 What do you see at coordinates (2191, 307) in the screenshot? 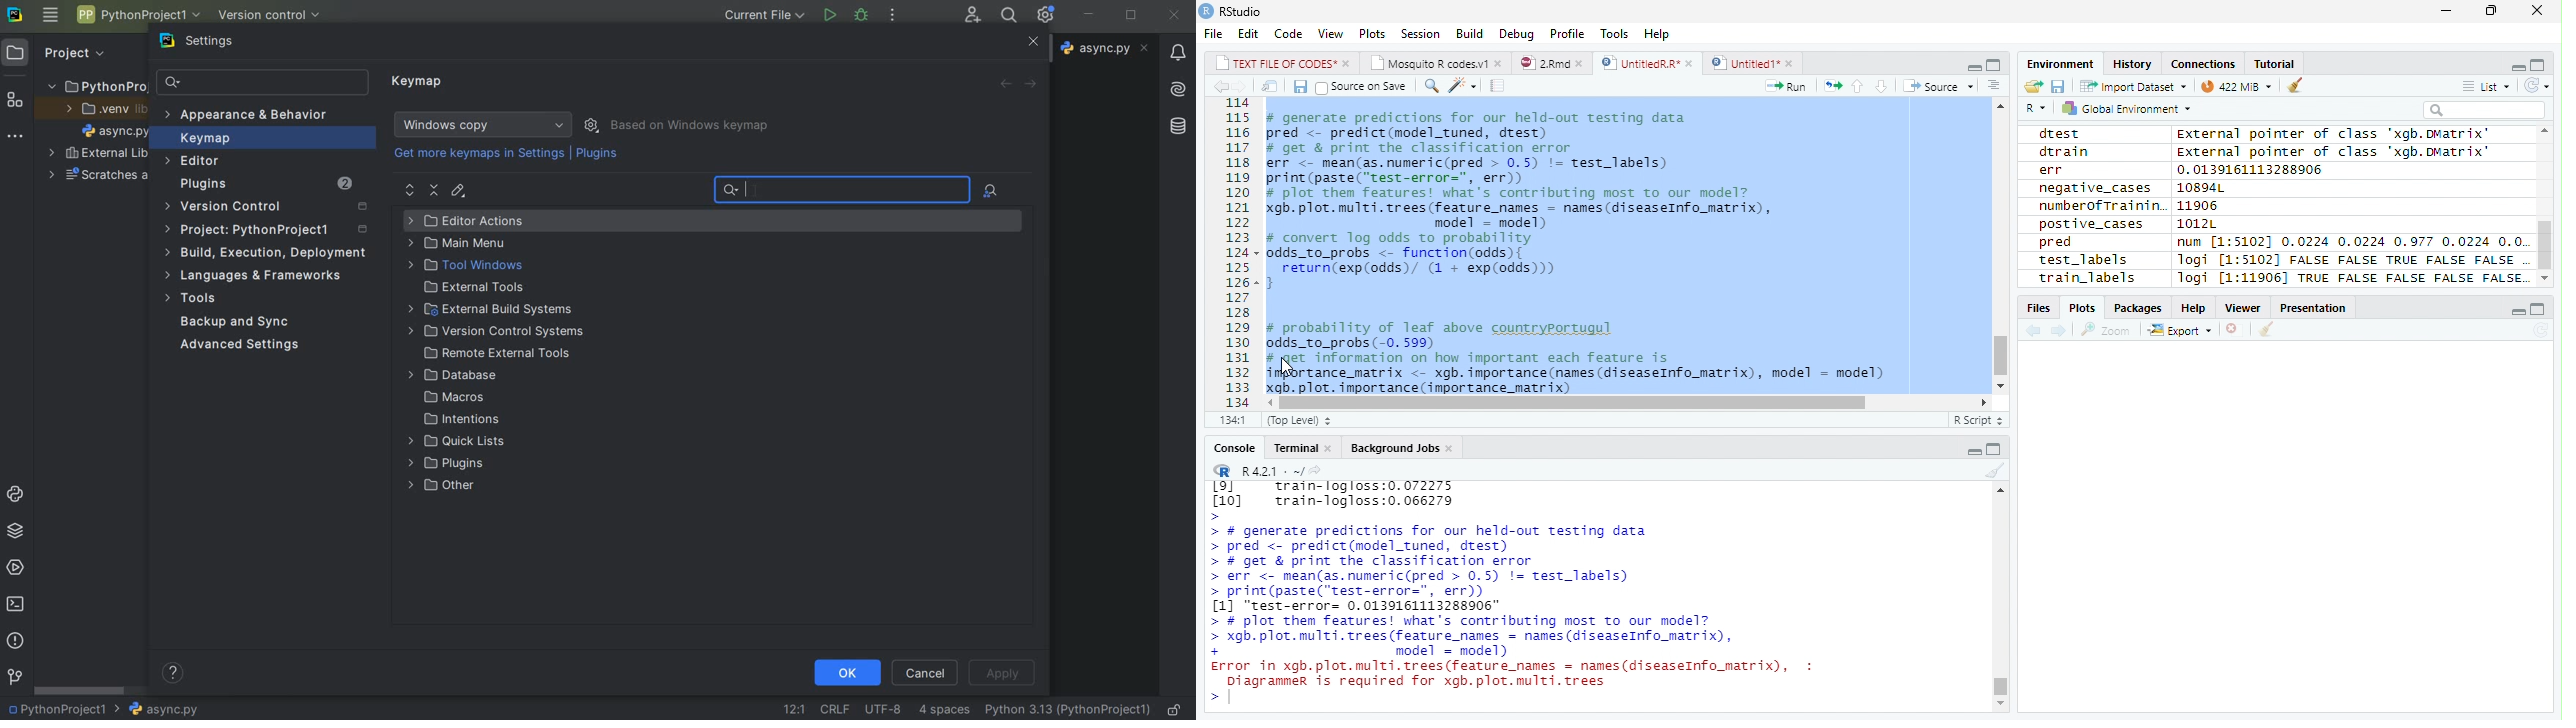
I see `Help` at bounding box center [2191, 307].